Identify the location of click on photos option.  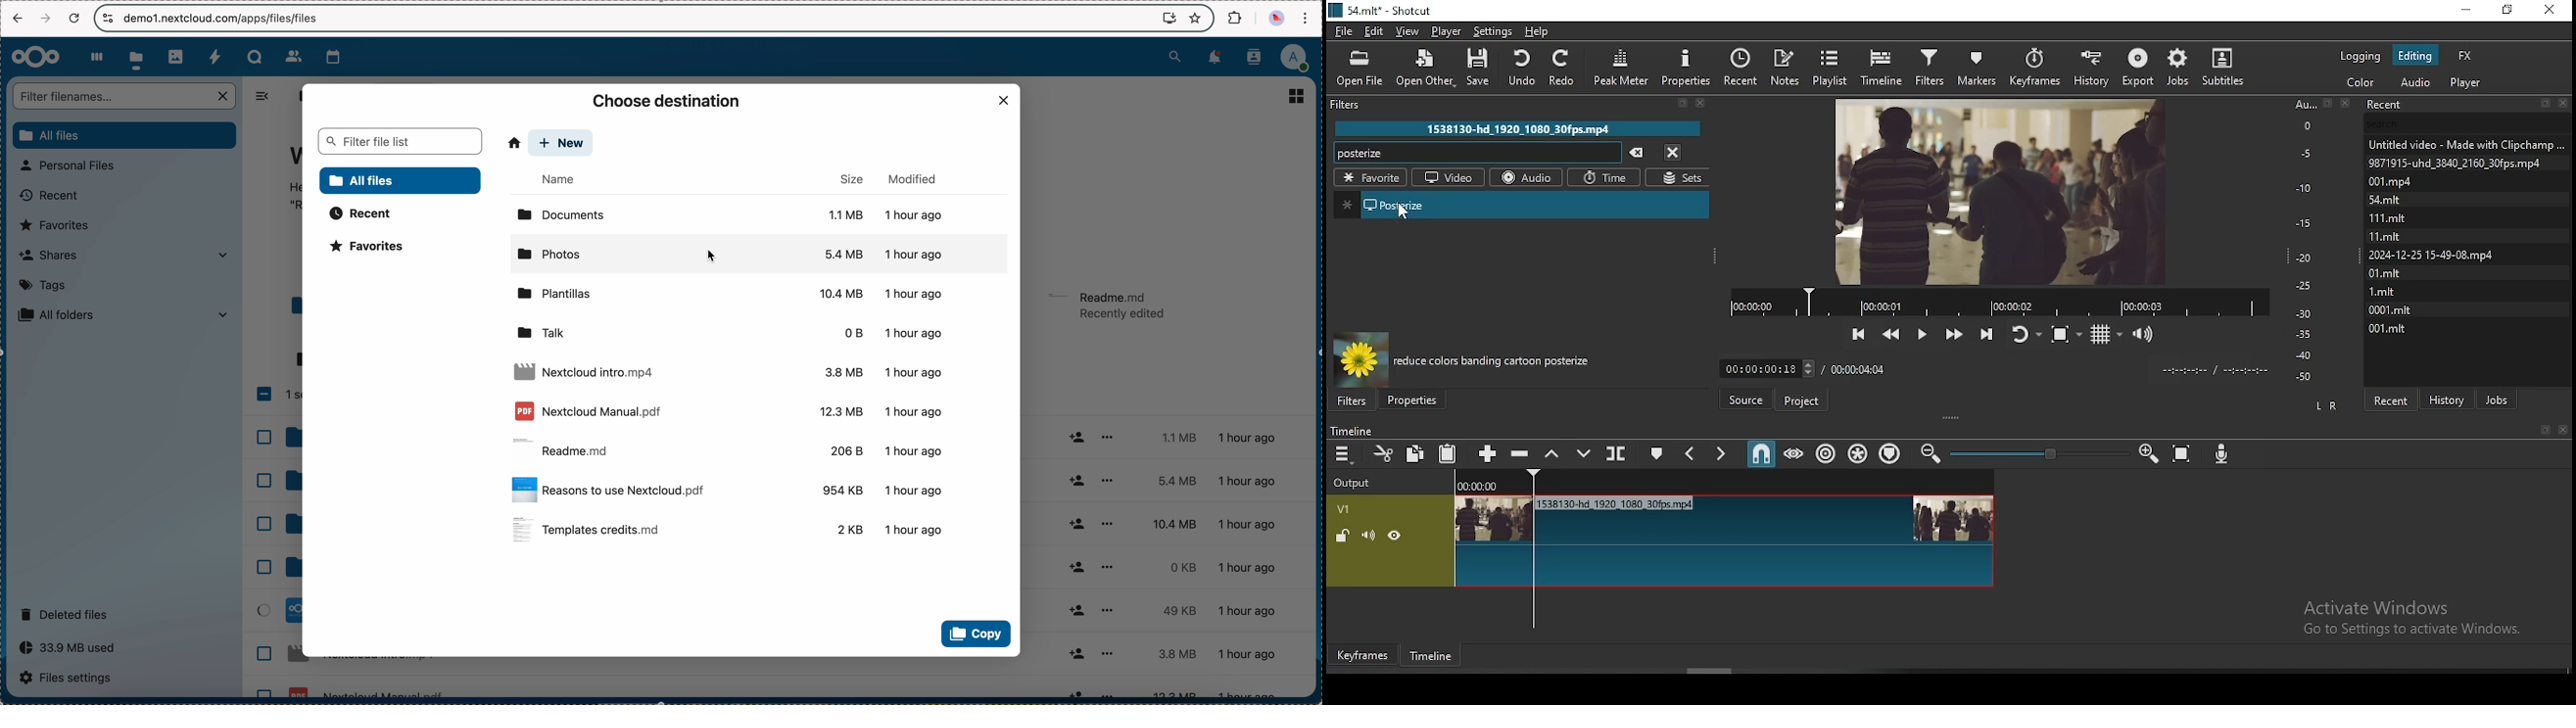
(760, 255).